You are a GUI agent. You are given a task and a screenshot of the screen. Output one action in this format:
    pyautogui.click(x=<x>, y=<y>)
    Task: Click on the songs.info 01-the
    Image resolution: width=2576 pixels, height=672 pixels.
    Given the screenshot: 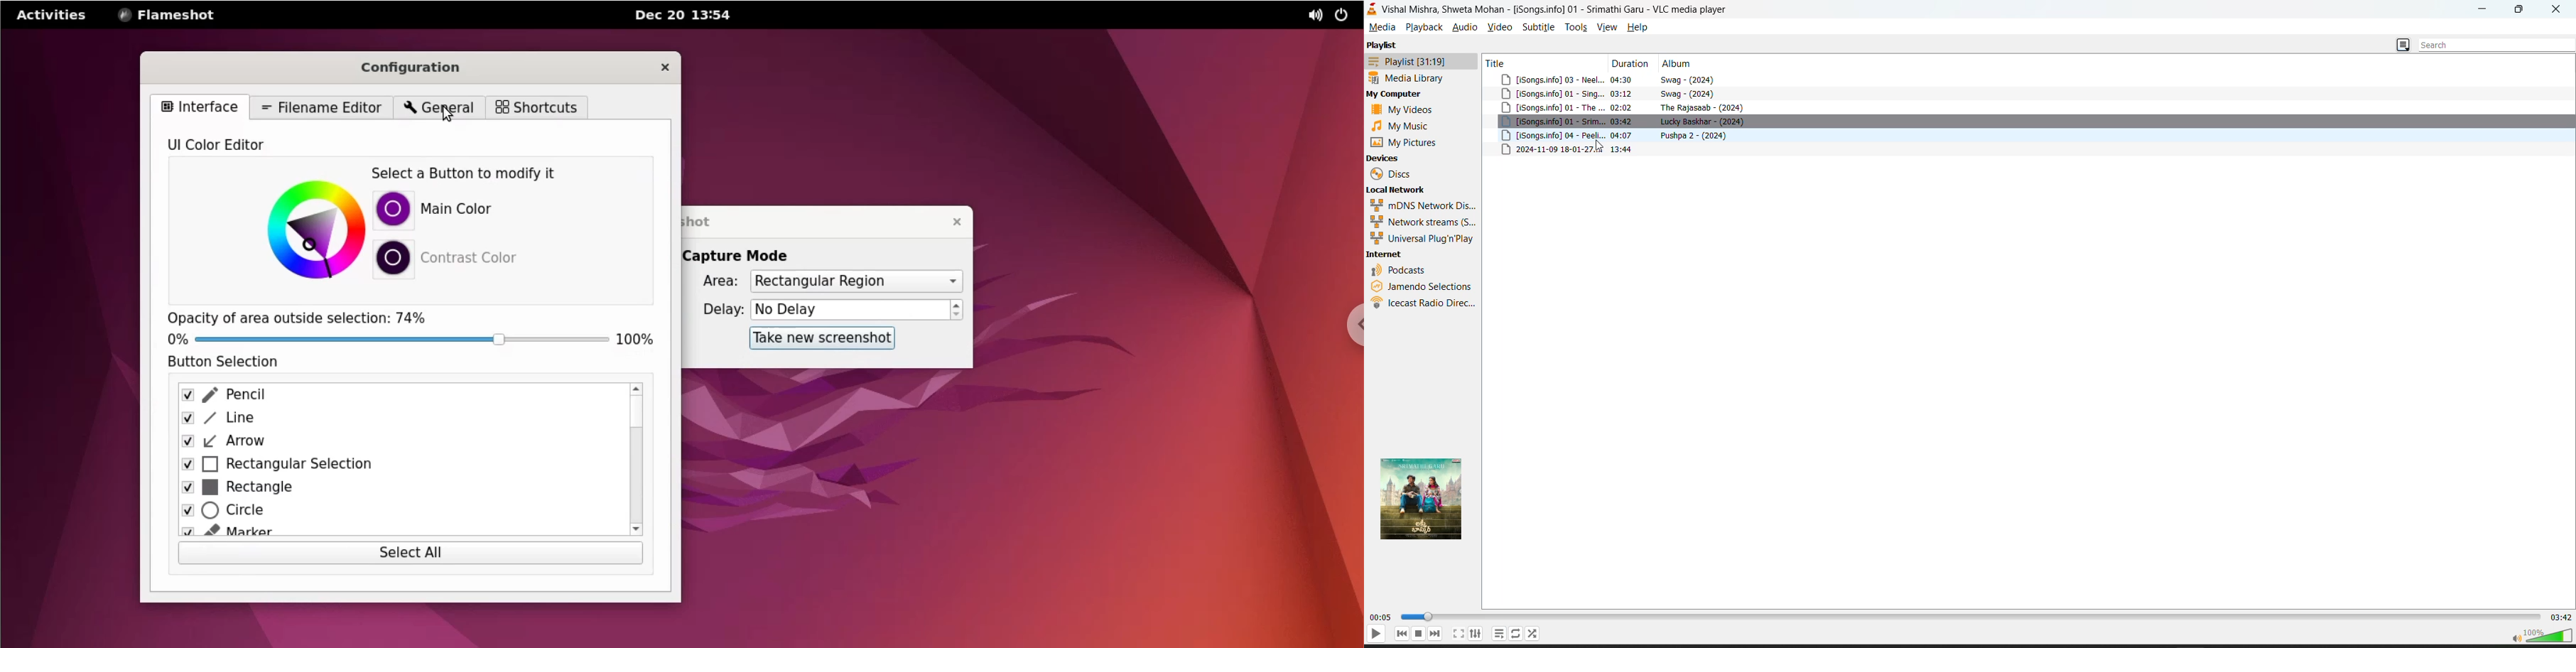 What is the action you would take?
    pyautogui.click(x=1552, y=108)
    